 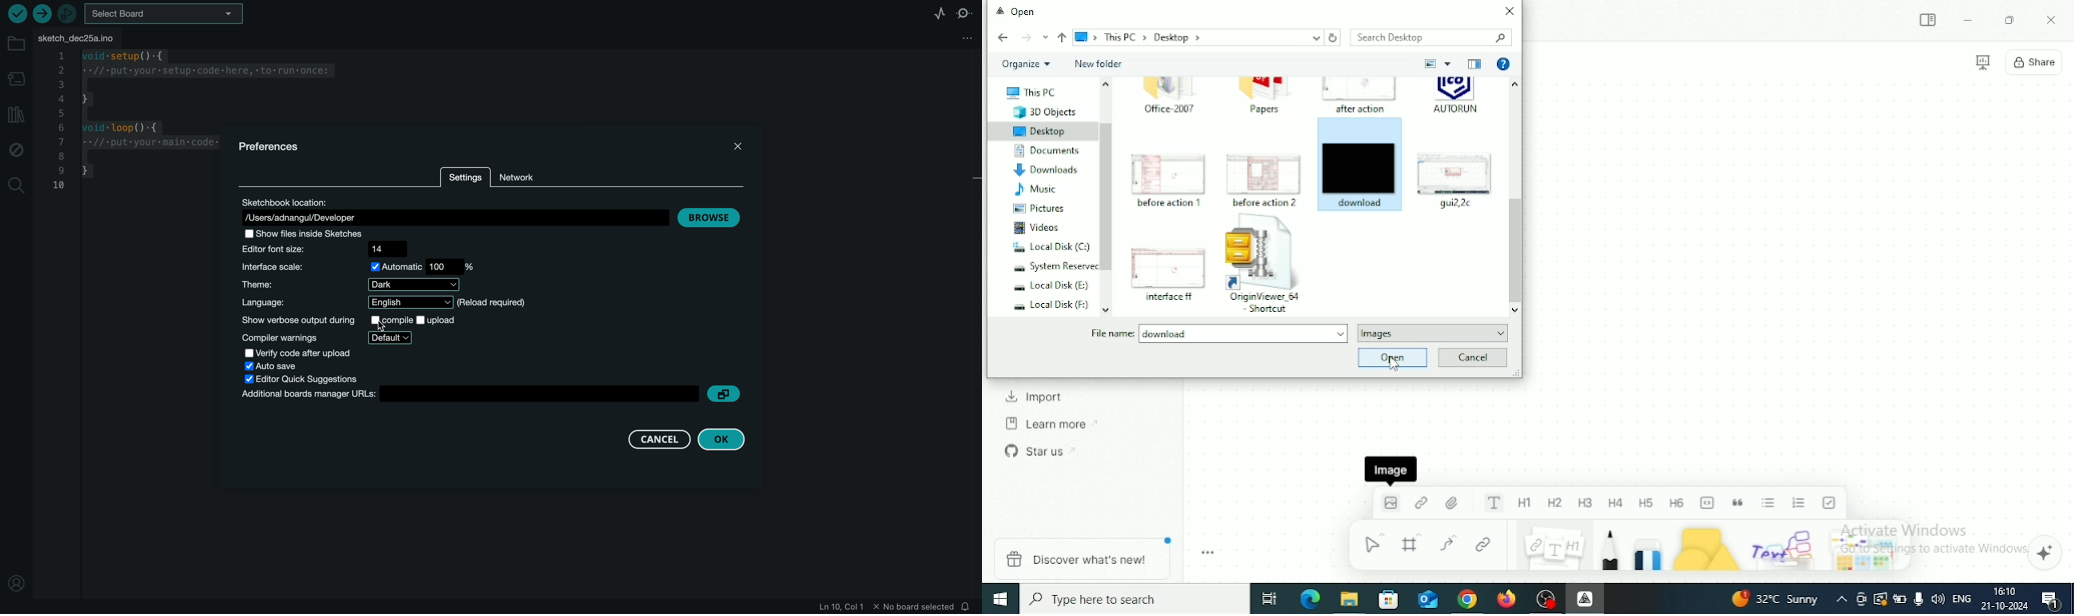 What do you see at coordinates (1335, 37) in the screenshot?
I see `Refresh` at bounding box center [1335, 37].